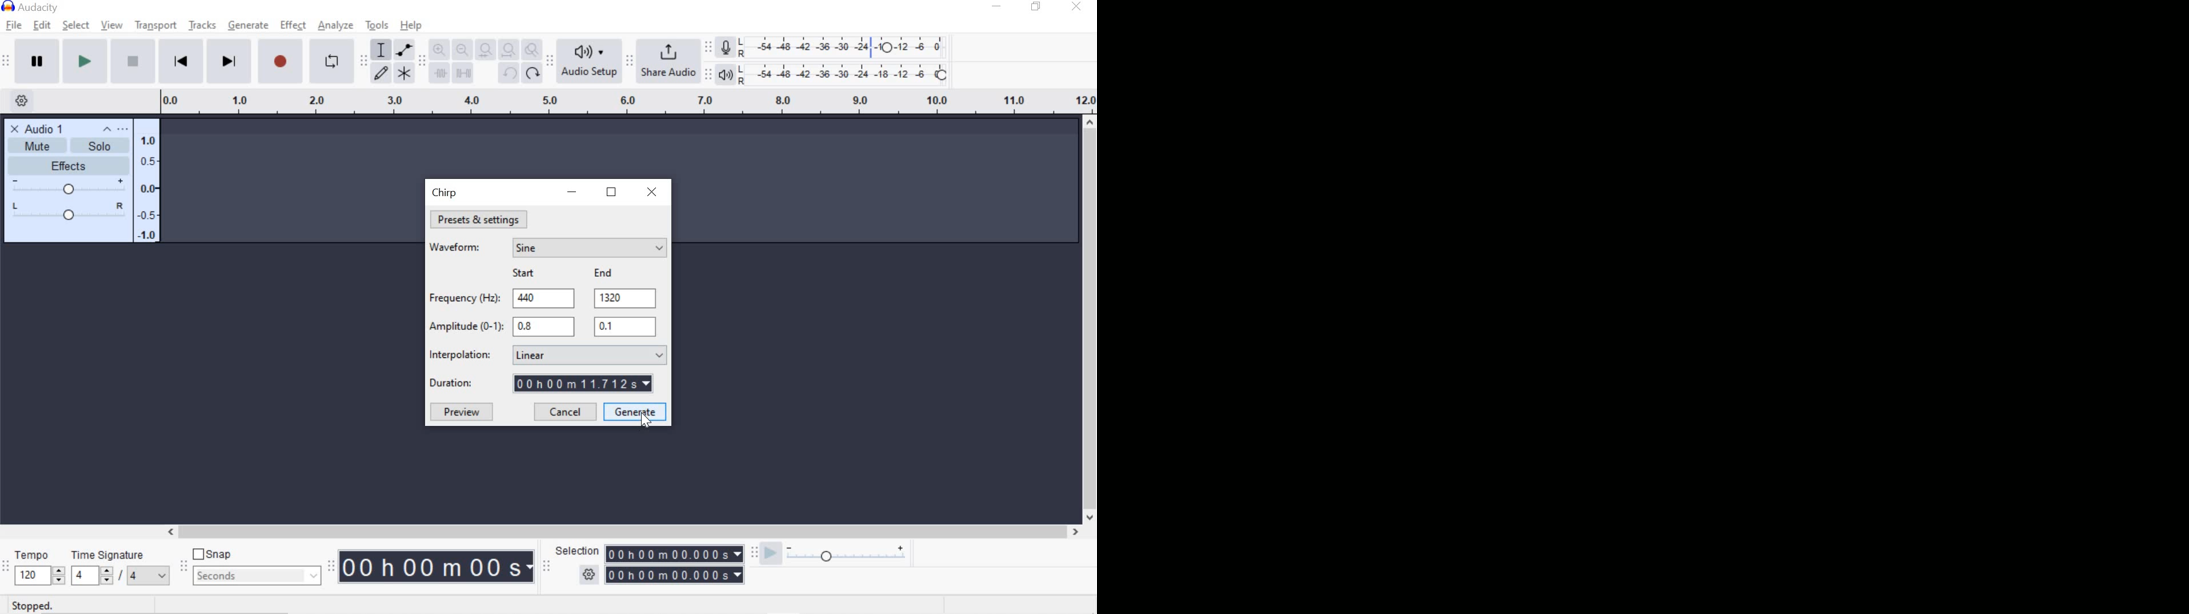 The image size is (2212, 616). What do you see at coordinates (125, 131) in the screenshot?
I see `Open menu` at bounding box center [125, 131].